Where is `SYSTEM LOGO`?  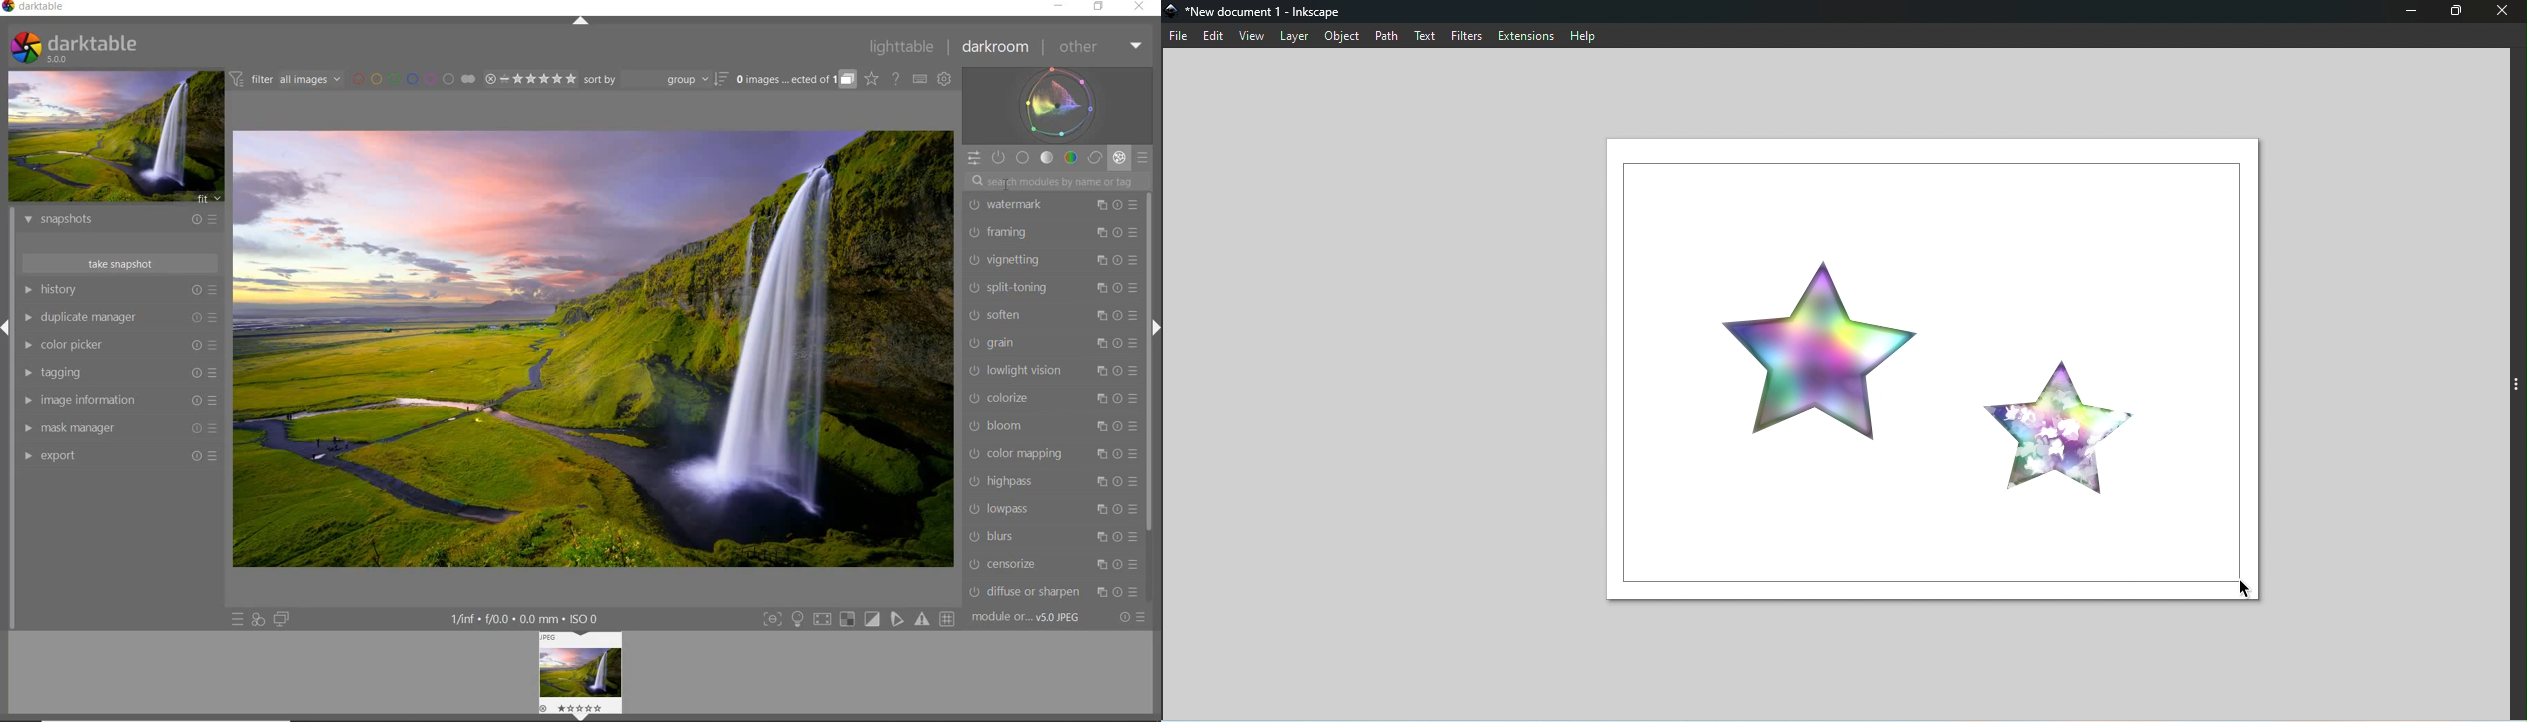
SYSTEM LOGO is located at coordinates (75, 48).